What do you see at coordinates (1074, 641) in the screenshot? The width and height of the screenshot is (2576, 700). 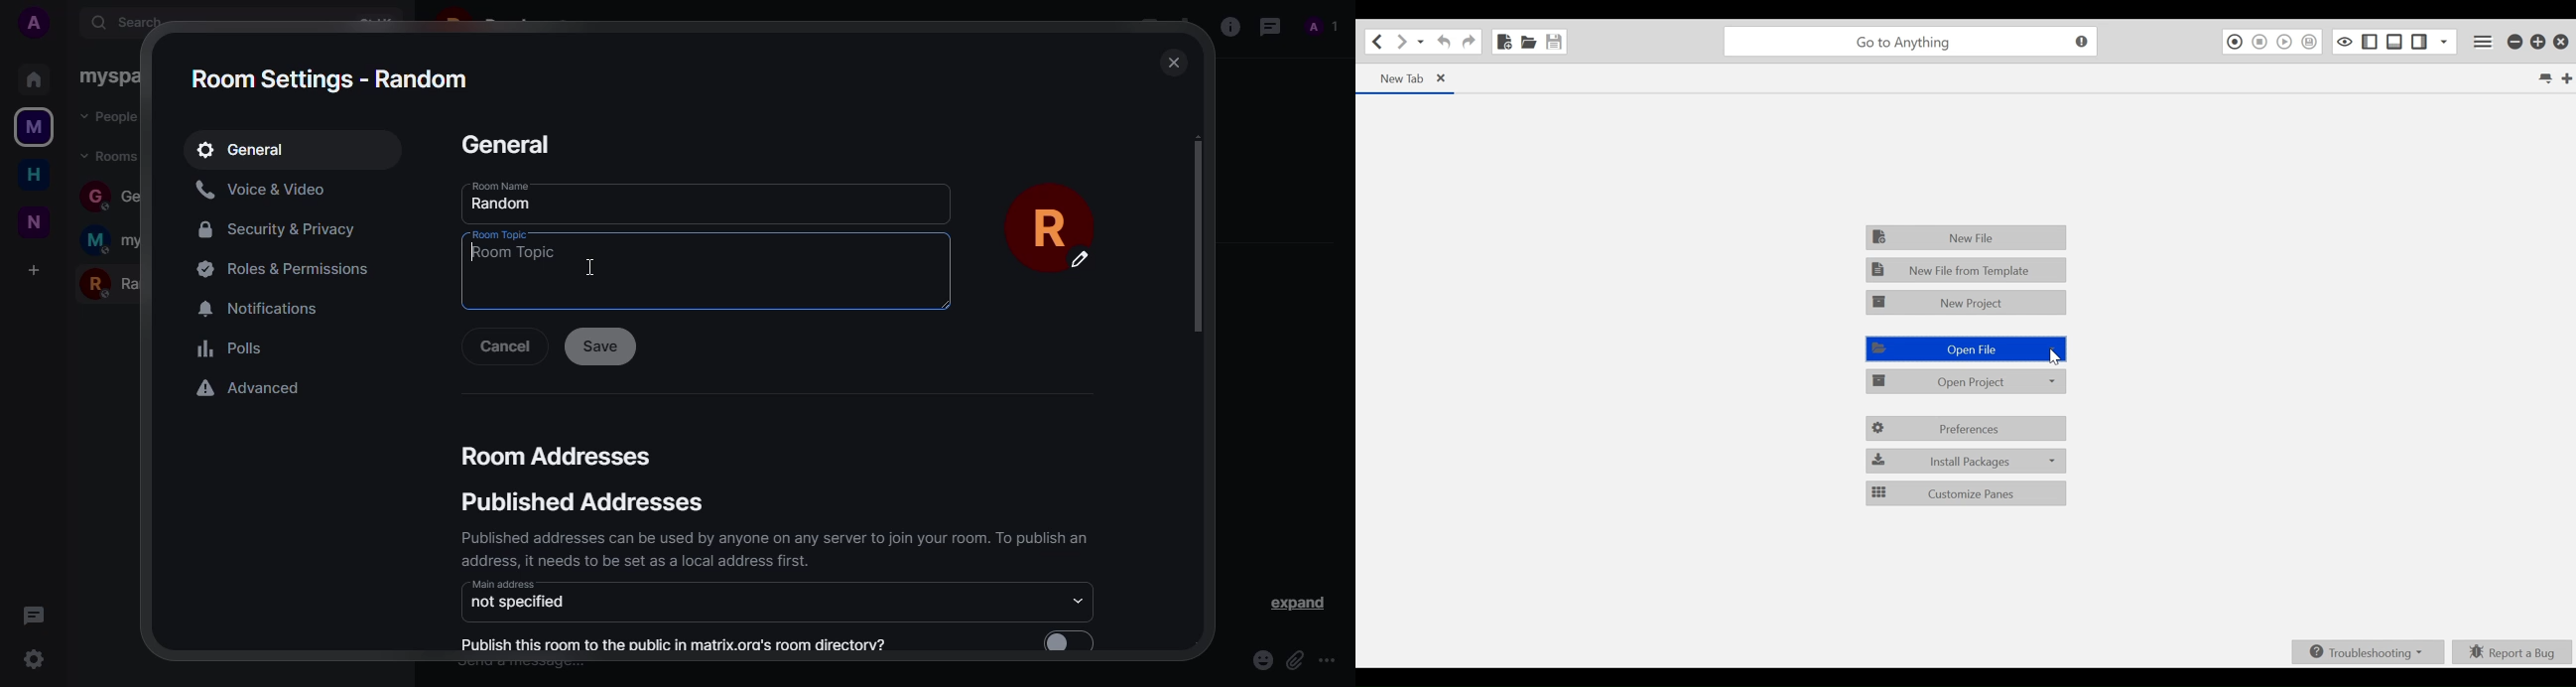 I see `enable` at bounding box center [1074, 641].